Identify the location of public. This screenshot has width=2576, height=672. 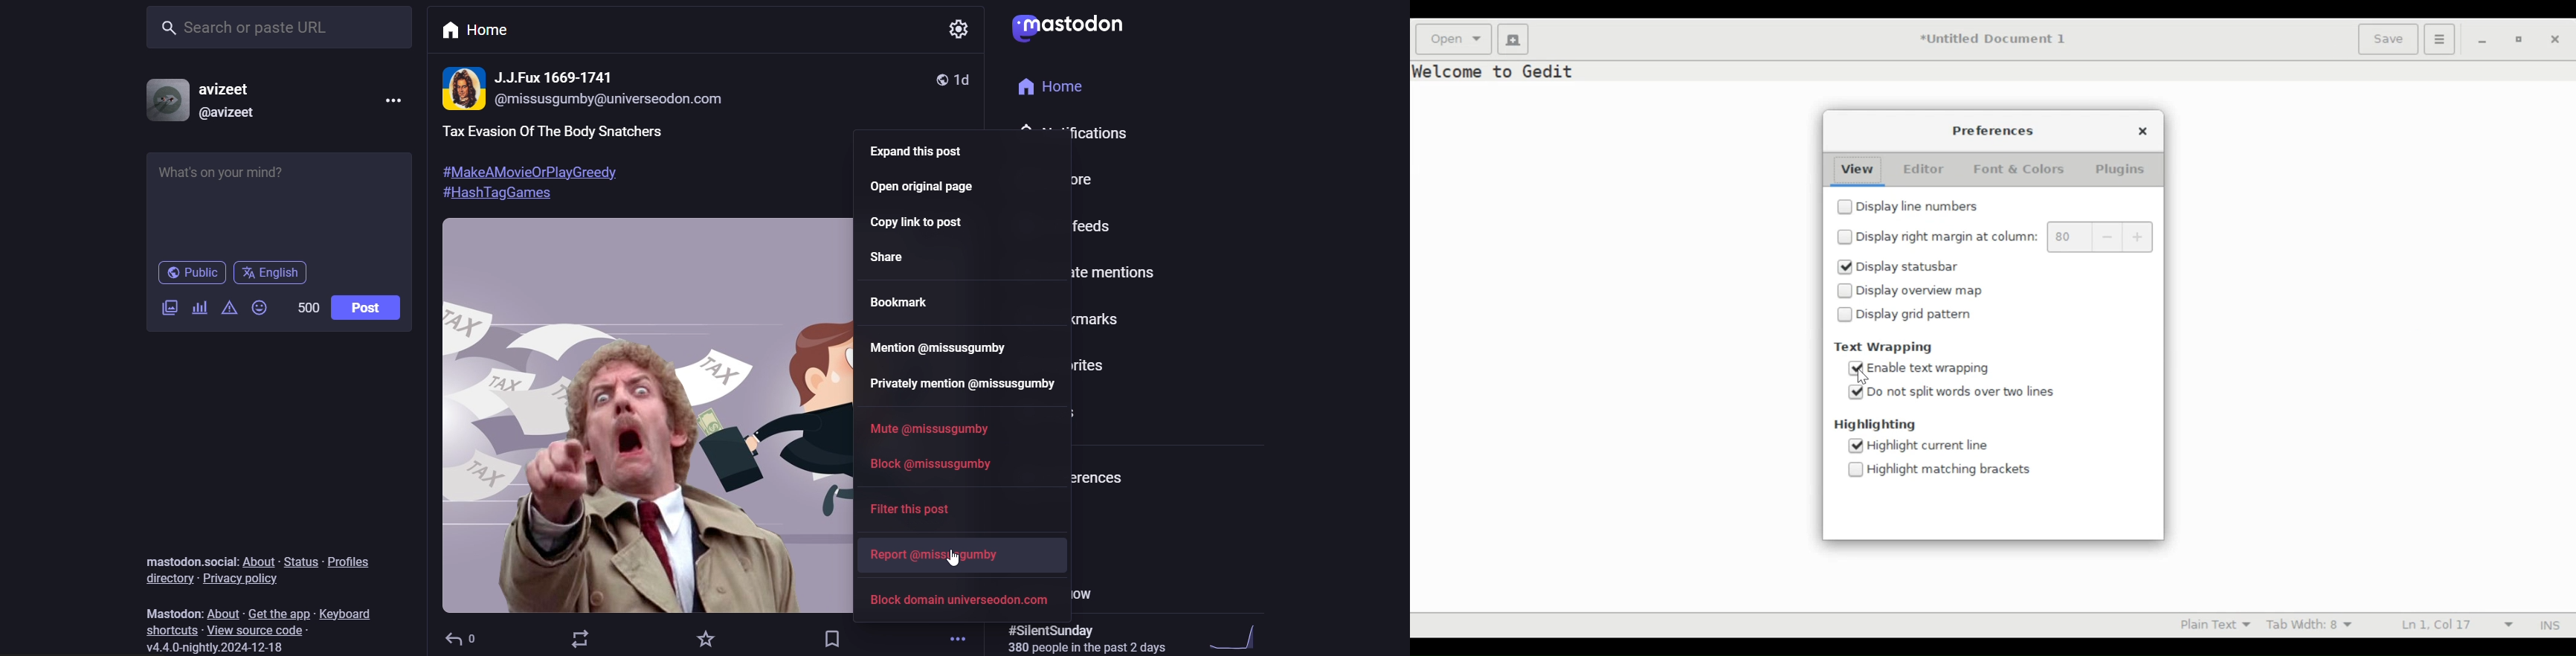
(193, 273).